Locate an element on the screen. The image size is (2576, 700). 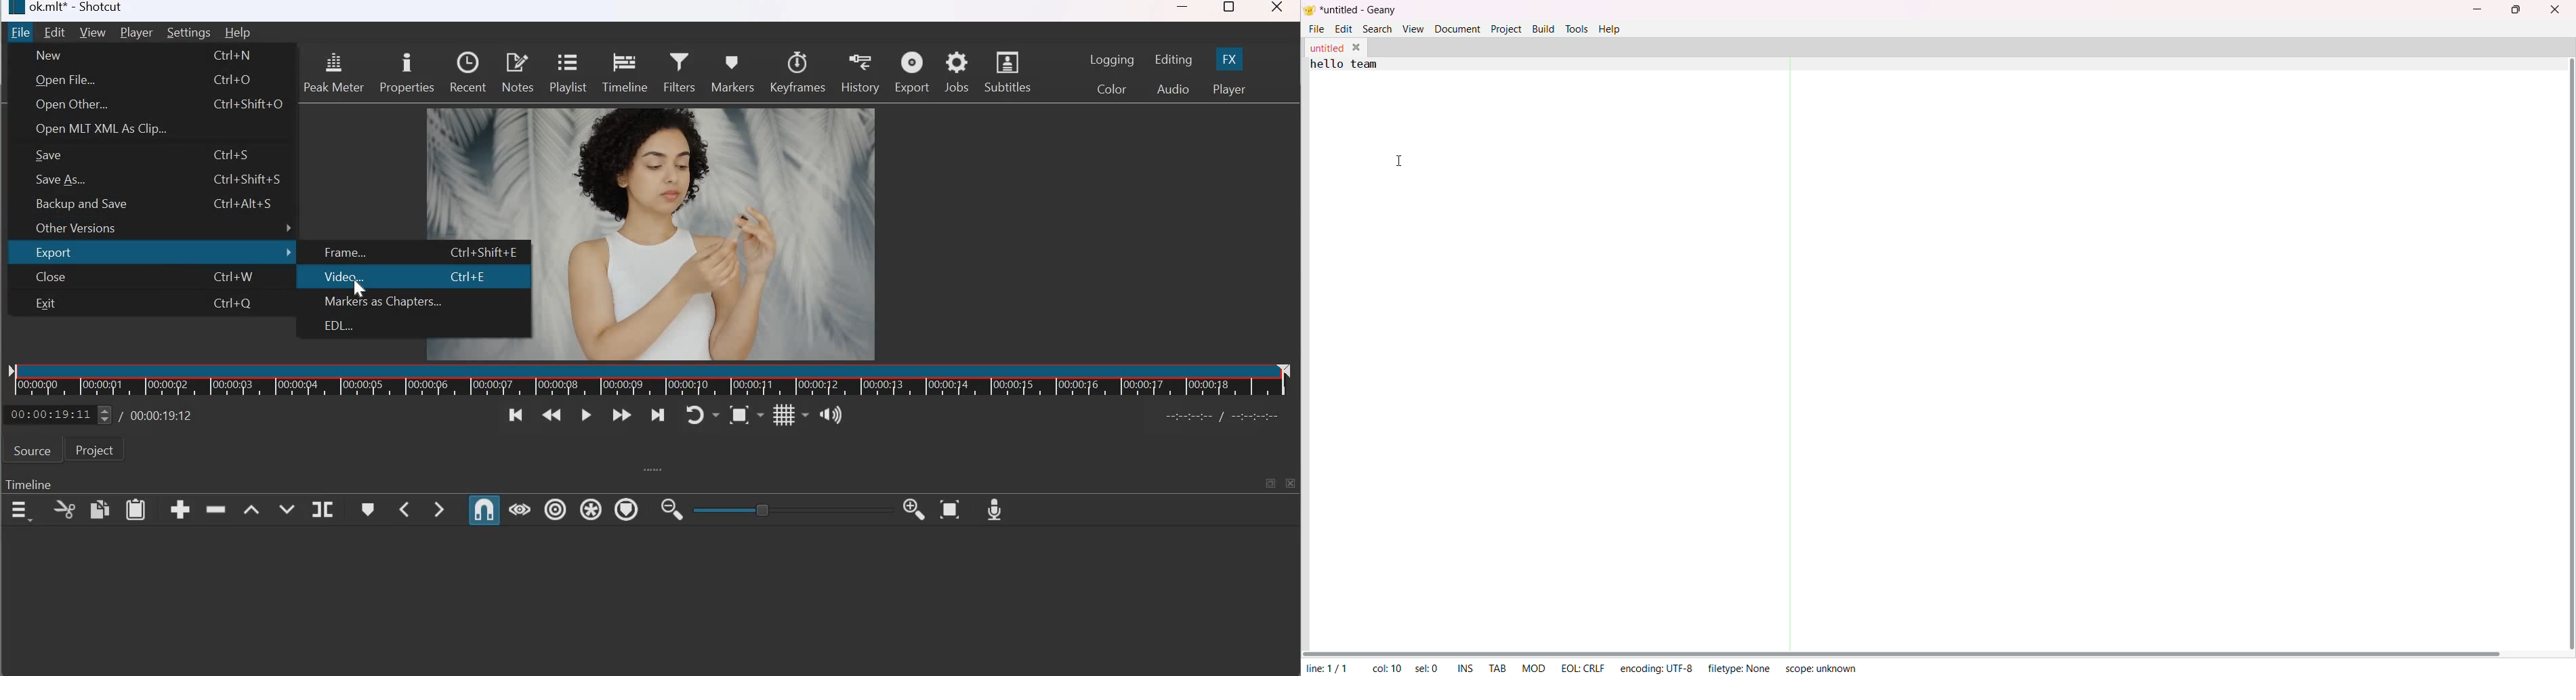
lift is located at coordinates (253, 509).